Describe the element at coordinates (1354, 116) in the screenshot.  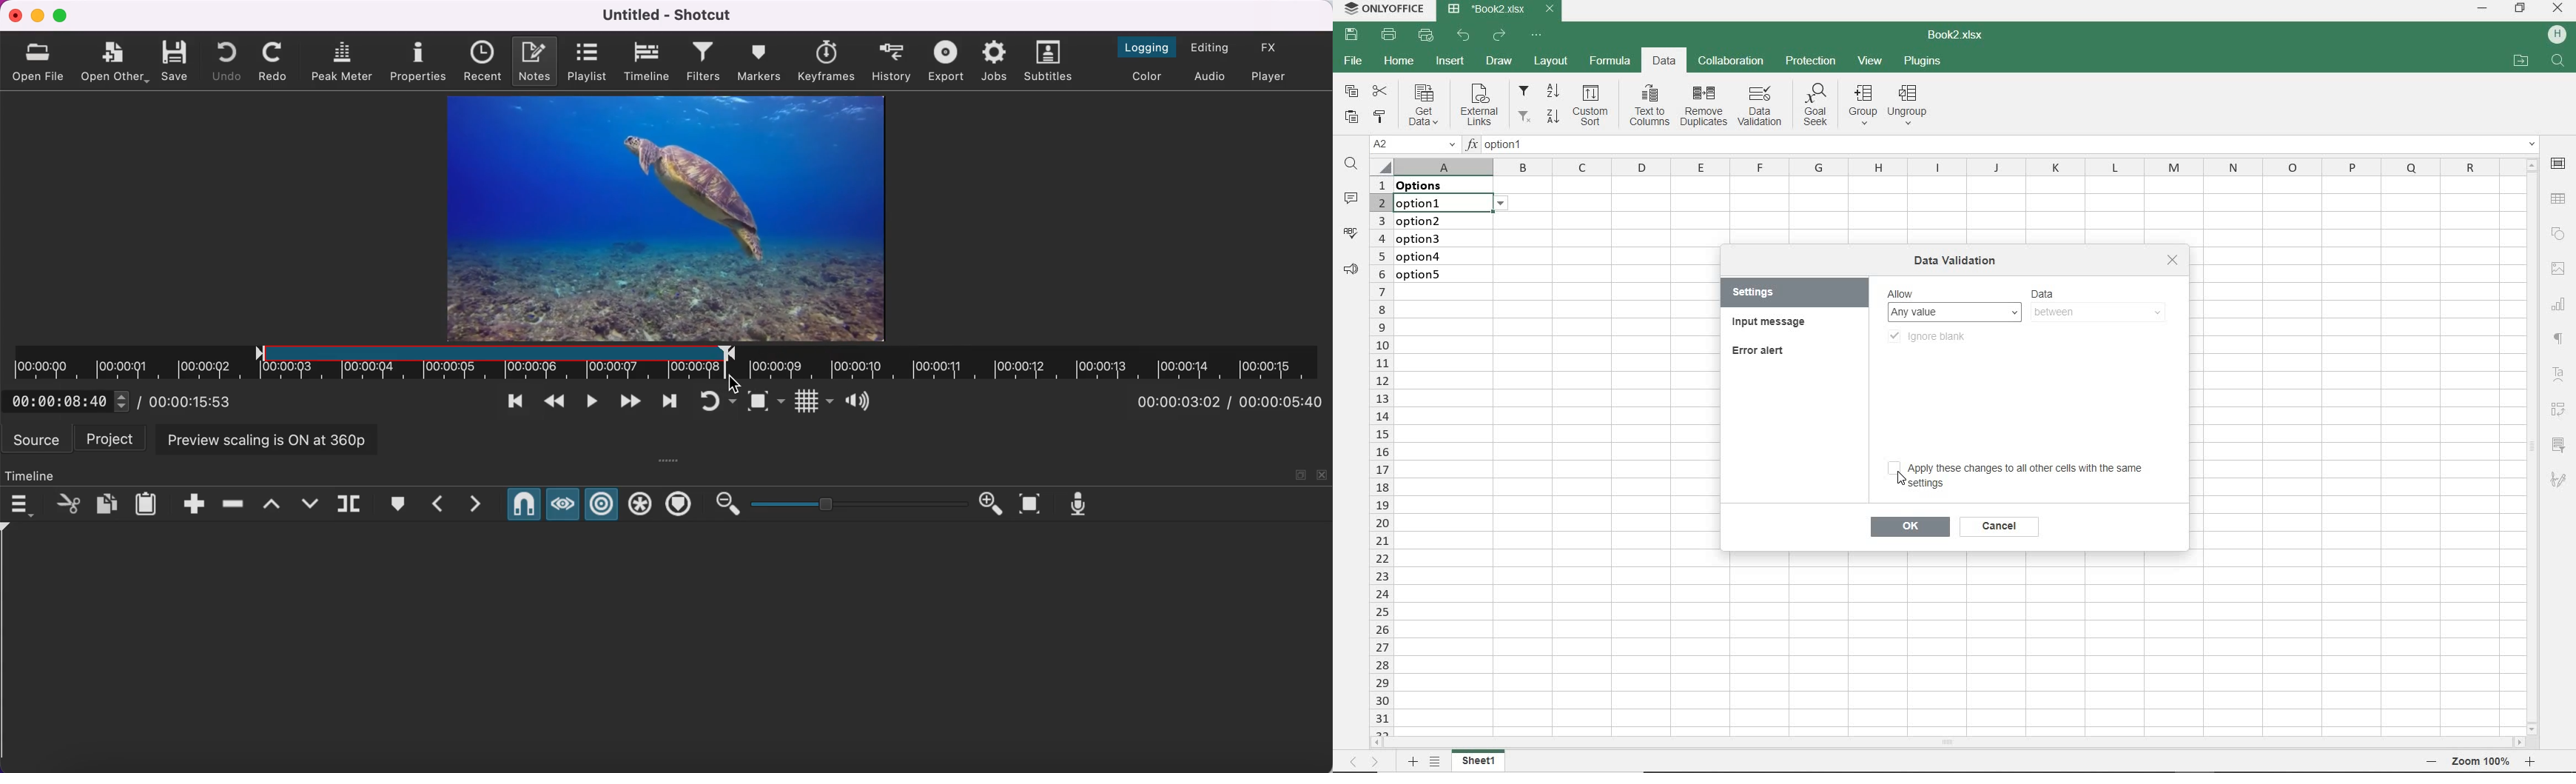
I see `PASTE` at that location.